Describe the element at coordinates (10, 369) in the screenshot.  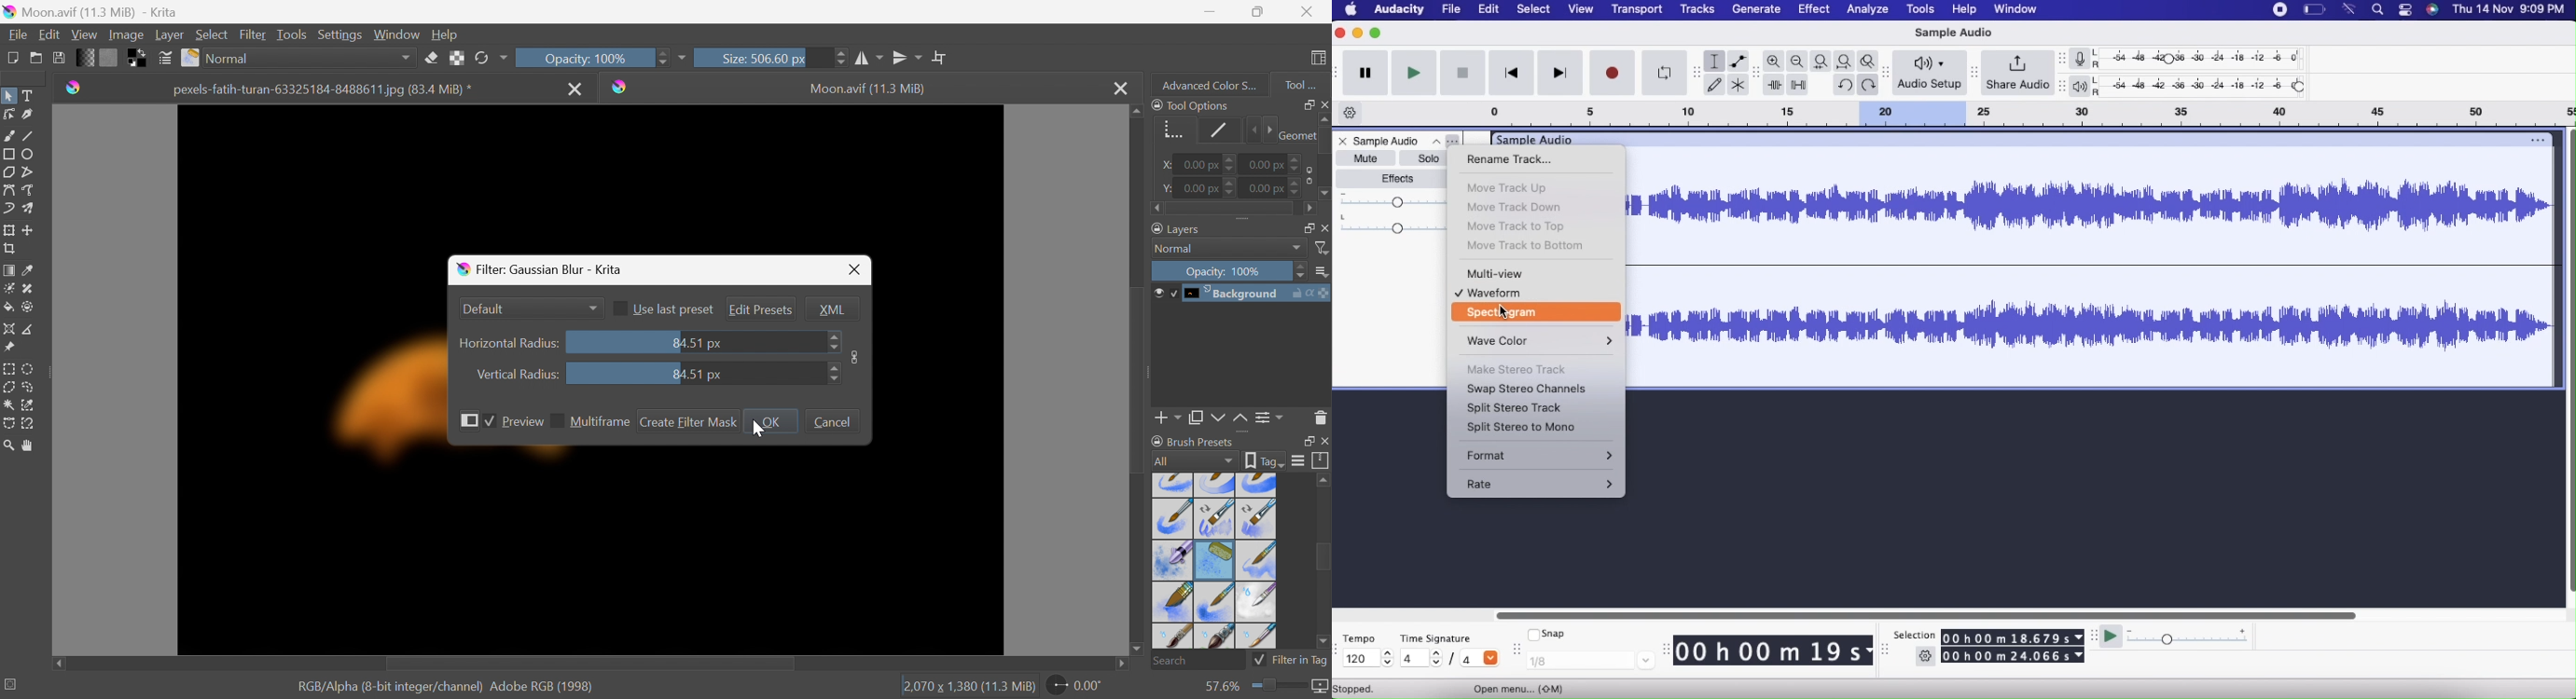
I see `Rectangular selection tool` at that location.